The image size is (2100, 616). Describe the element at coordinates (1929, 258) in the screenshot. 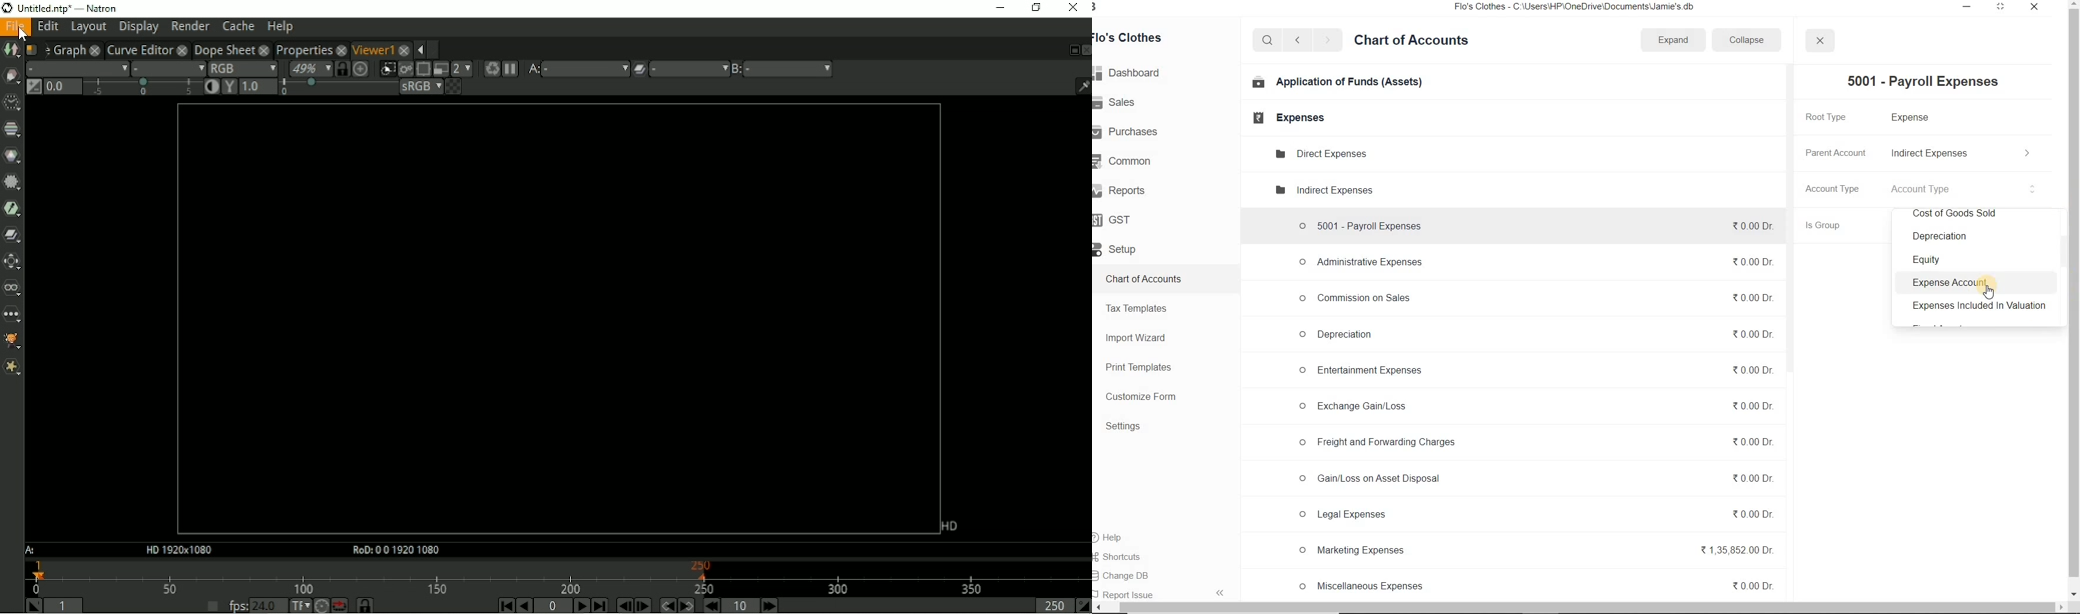

I see `equity` at that location.